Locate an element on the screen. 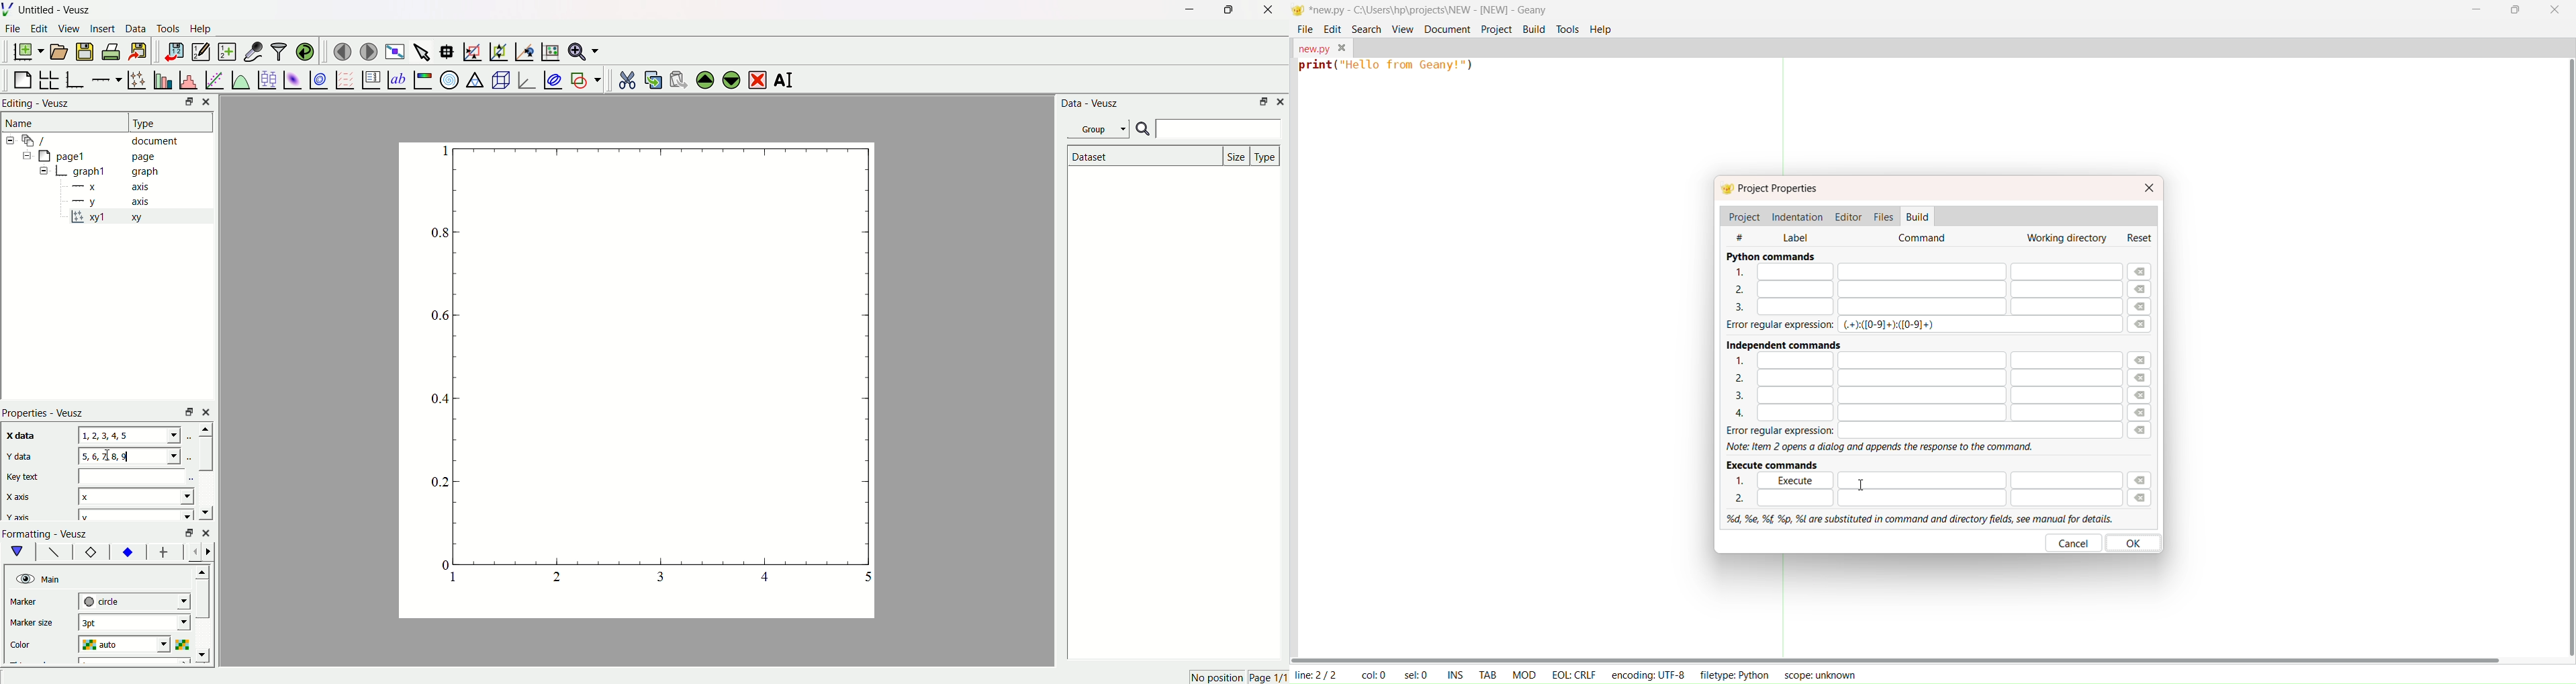 The width and height of the screenshot is (2576, 700). build is located at coordinates (1919, 217).